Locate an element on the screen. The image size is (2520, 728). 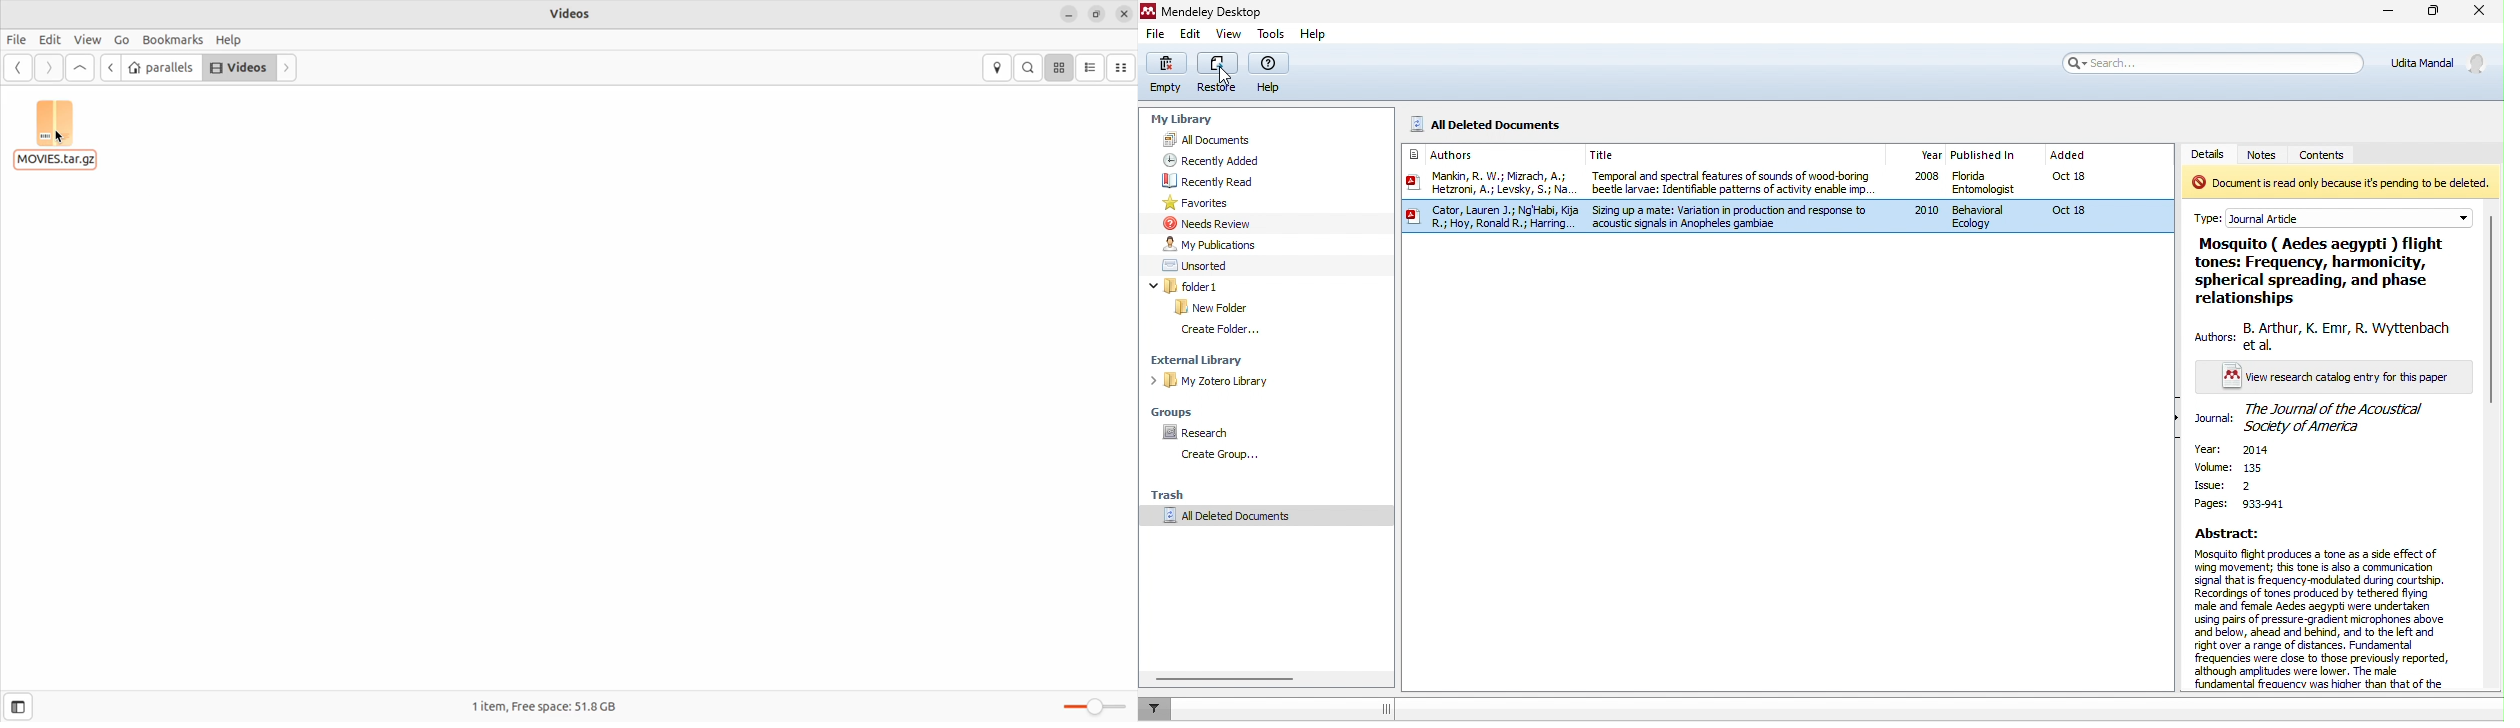
unsorted is located at coordinates (1197, 264).